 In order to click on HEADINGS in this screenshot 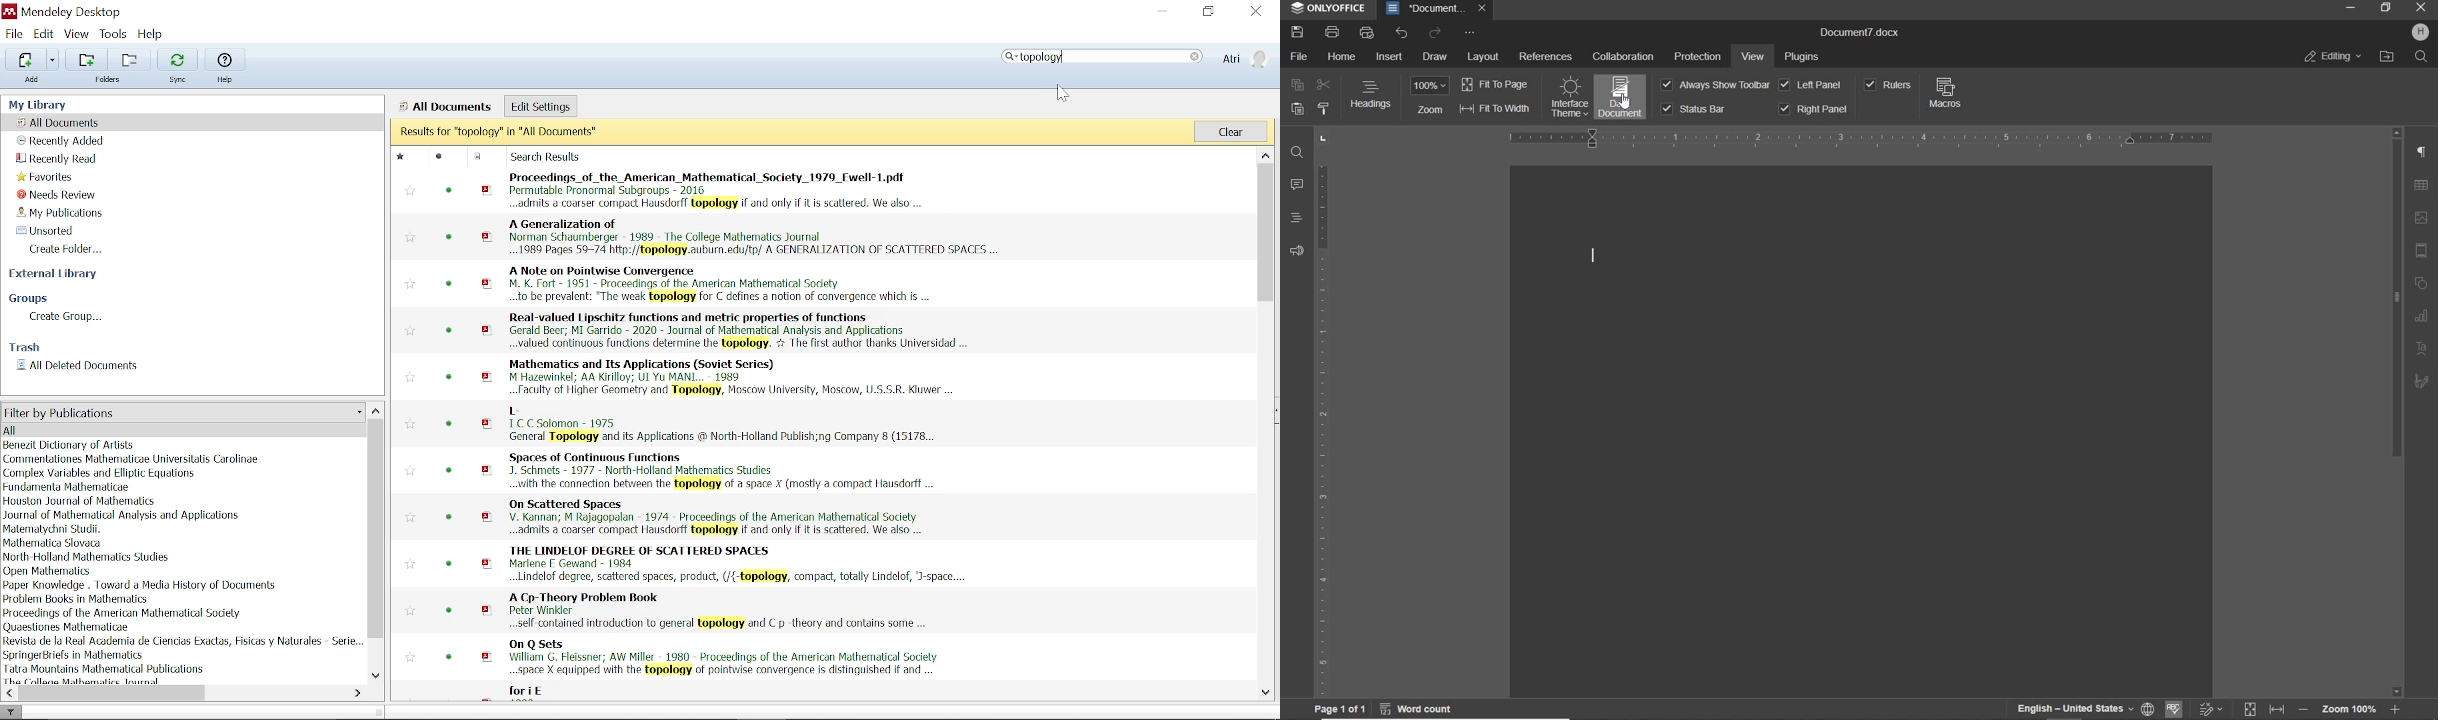, I will do `click(1296, 218)`.